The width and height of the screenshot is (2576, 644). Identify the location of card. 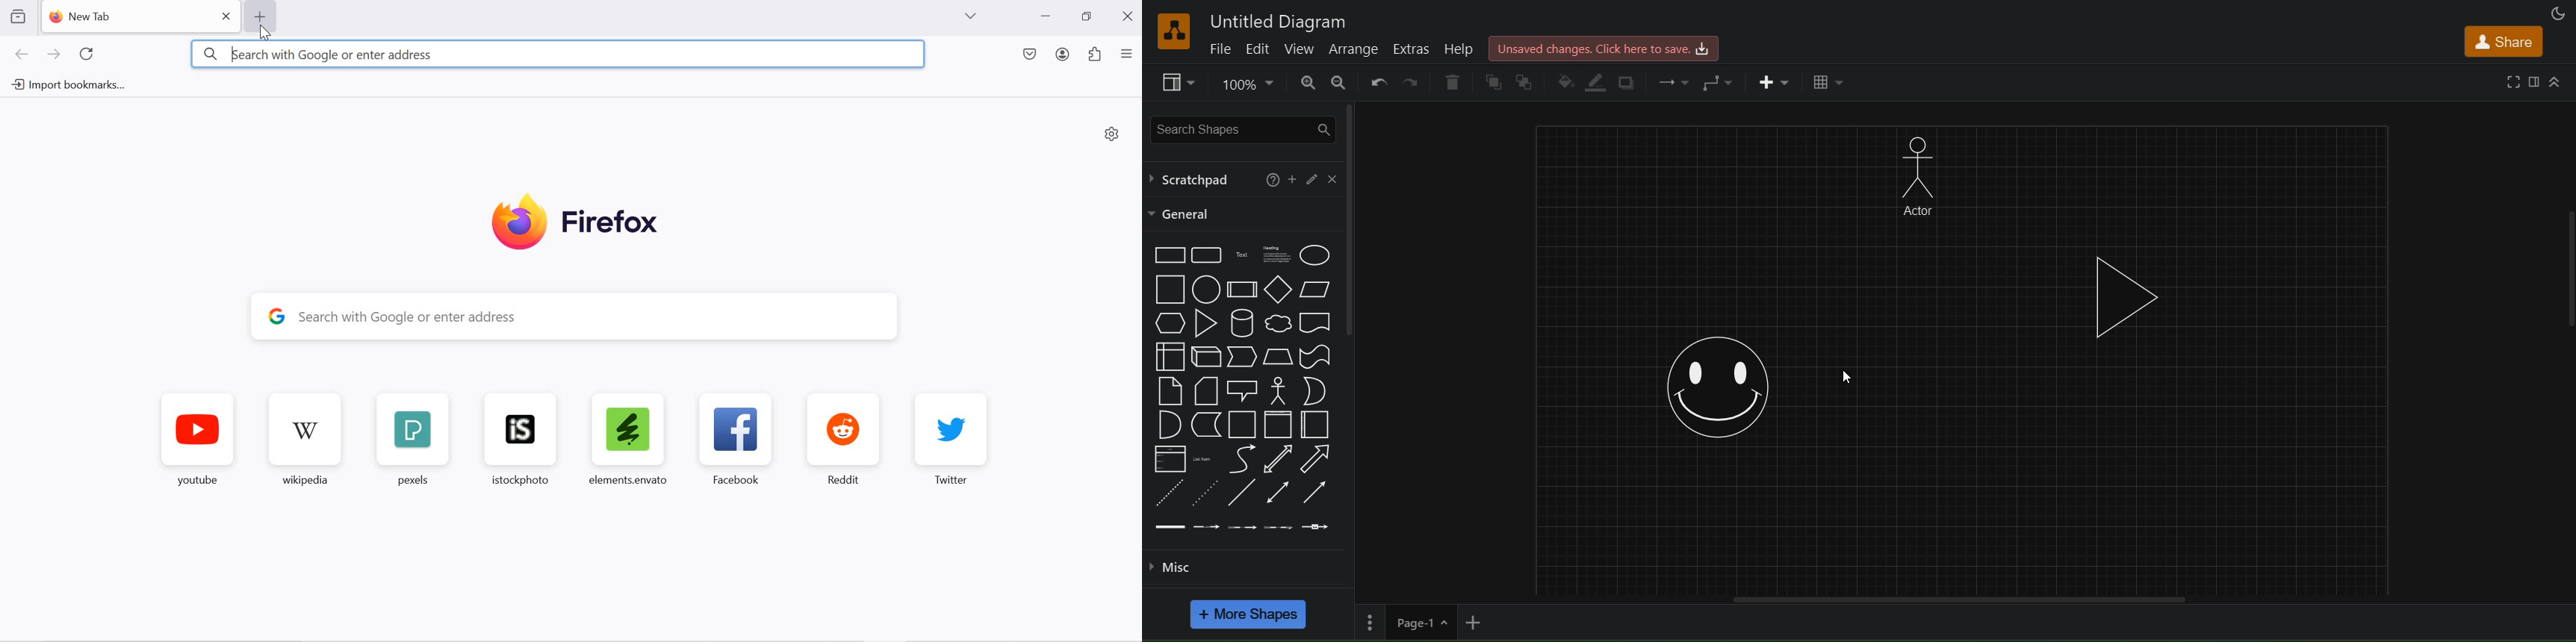
(1202, 389).